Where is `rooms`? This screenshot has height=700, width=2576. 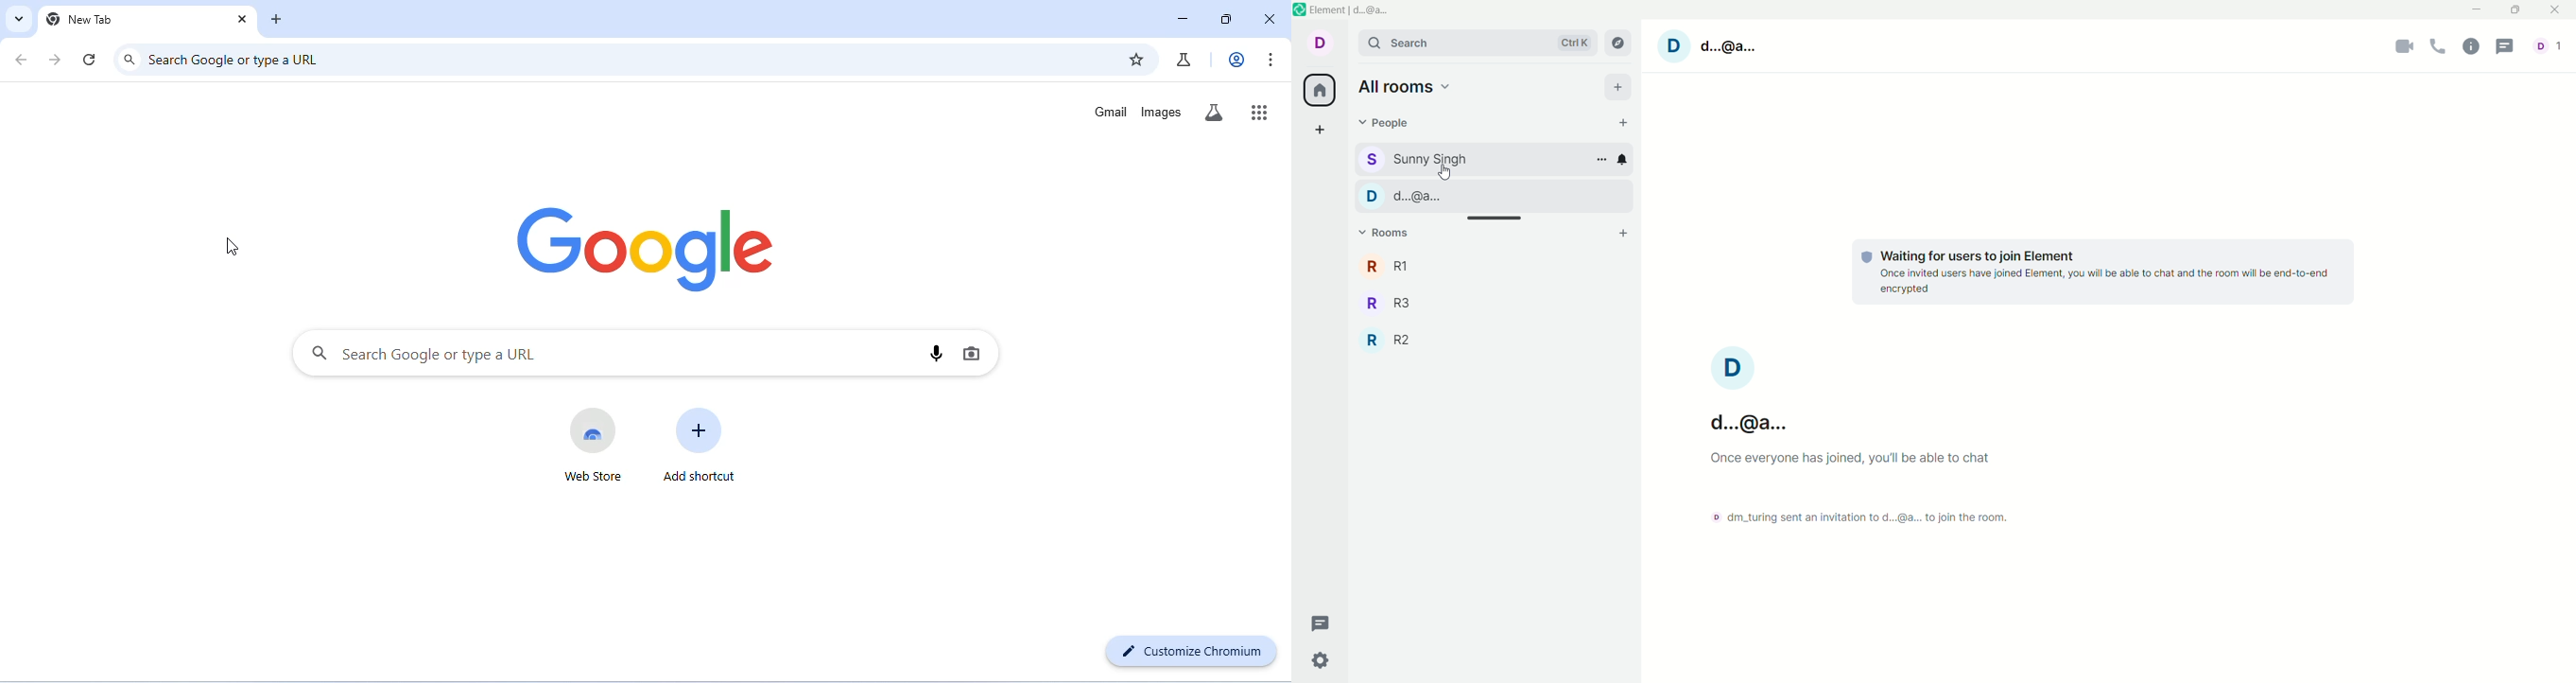
rooms is located at coordinates (1390, 265).